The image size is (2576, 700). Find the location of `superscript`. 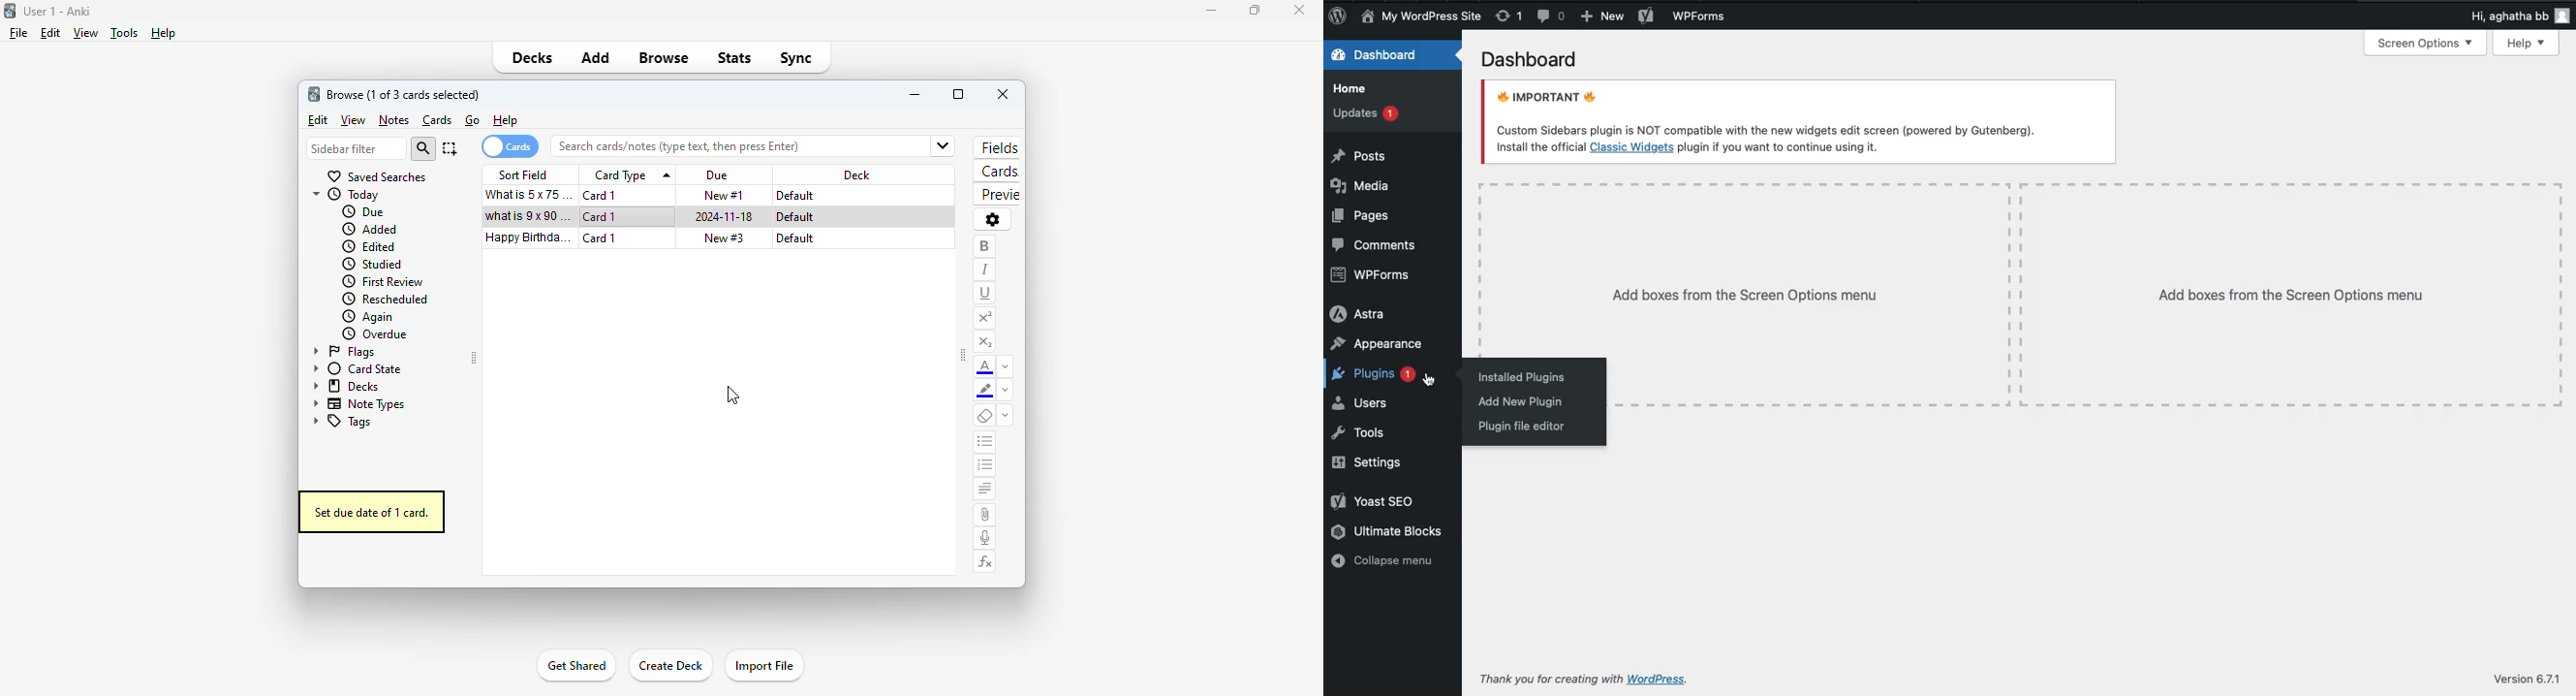

superscript is located at coordinates (985, 318).